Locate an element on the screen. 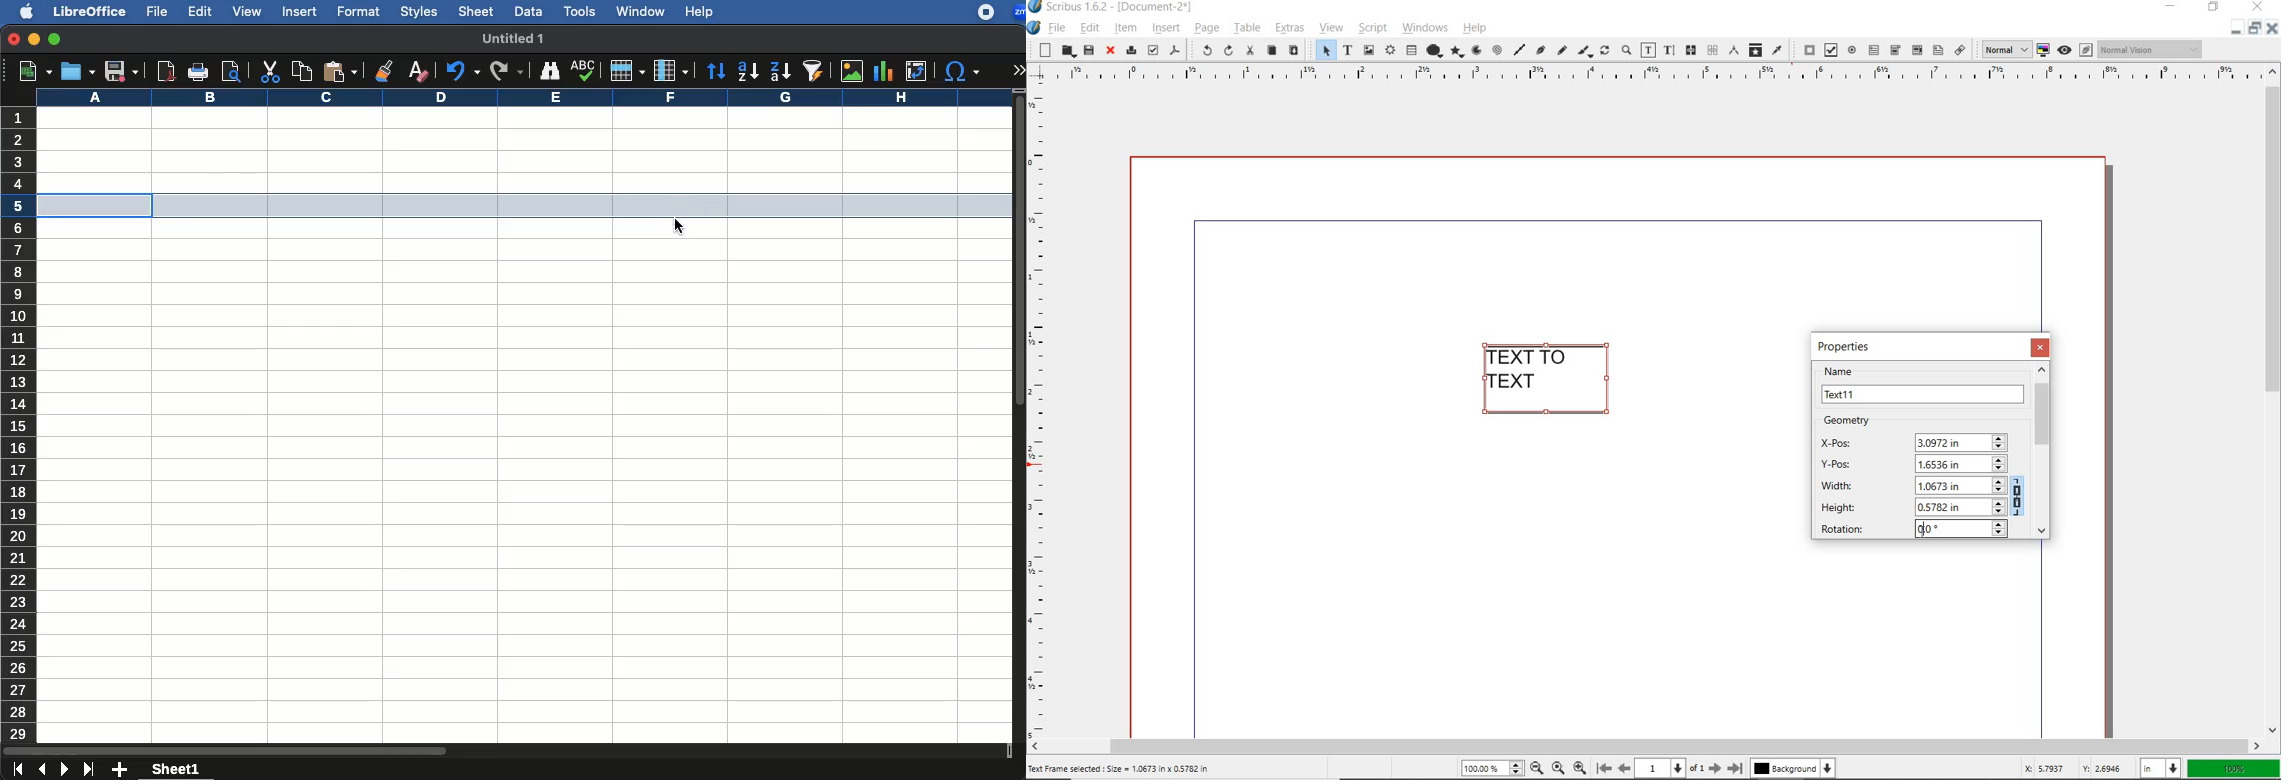 This screenshot has width=2296, height=784. unlink text frames is located at coordinates (1712, 51).